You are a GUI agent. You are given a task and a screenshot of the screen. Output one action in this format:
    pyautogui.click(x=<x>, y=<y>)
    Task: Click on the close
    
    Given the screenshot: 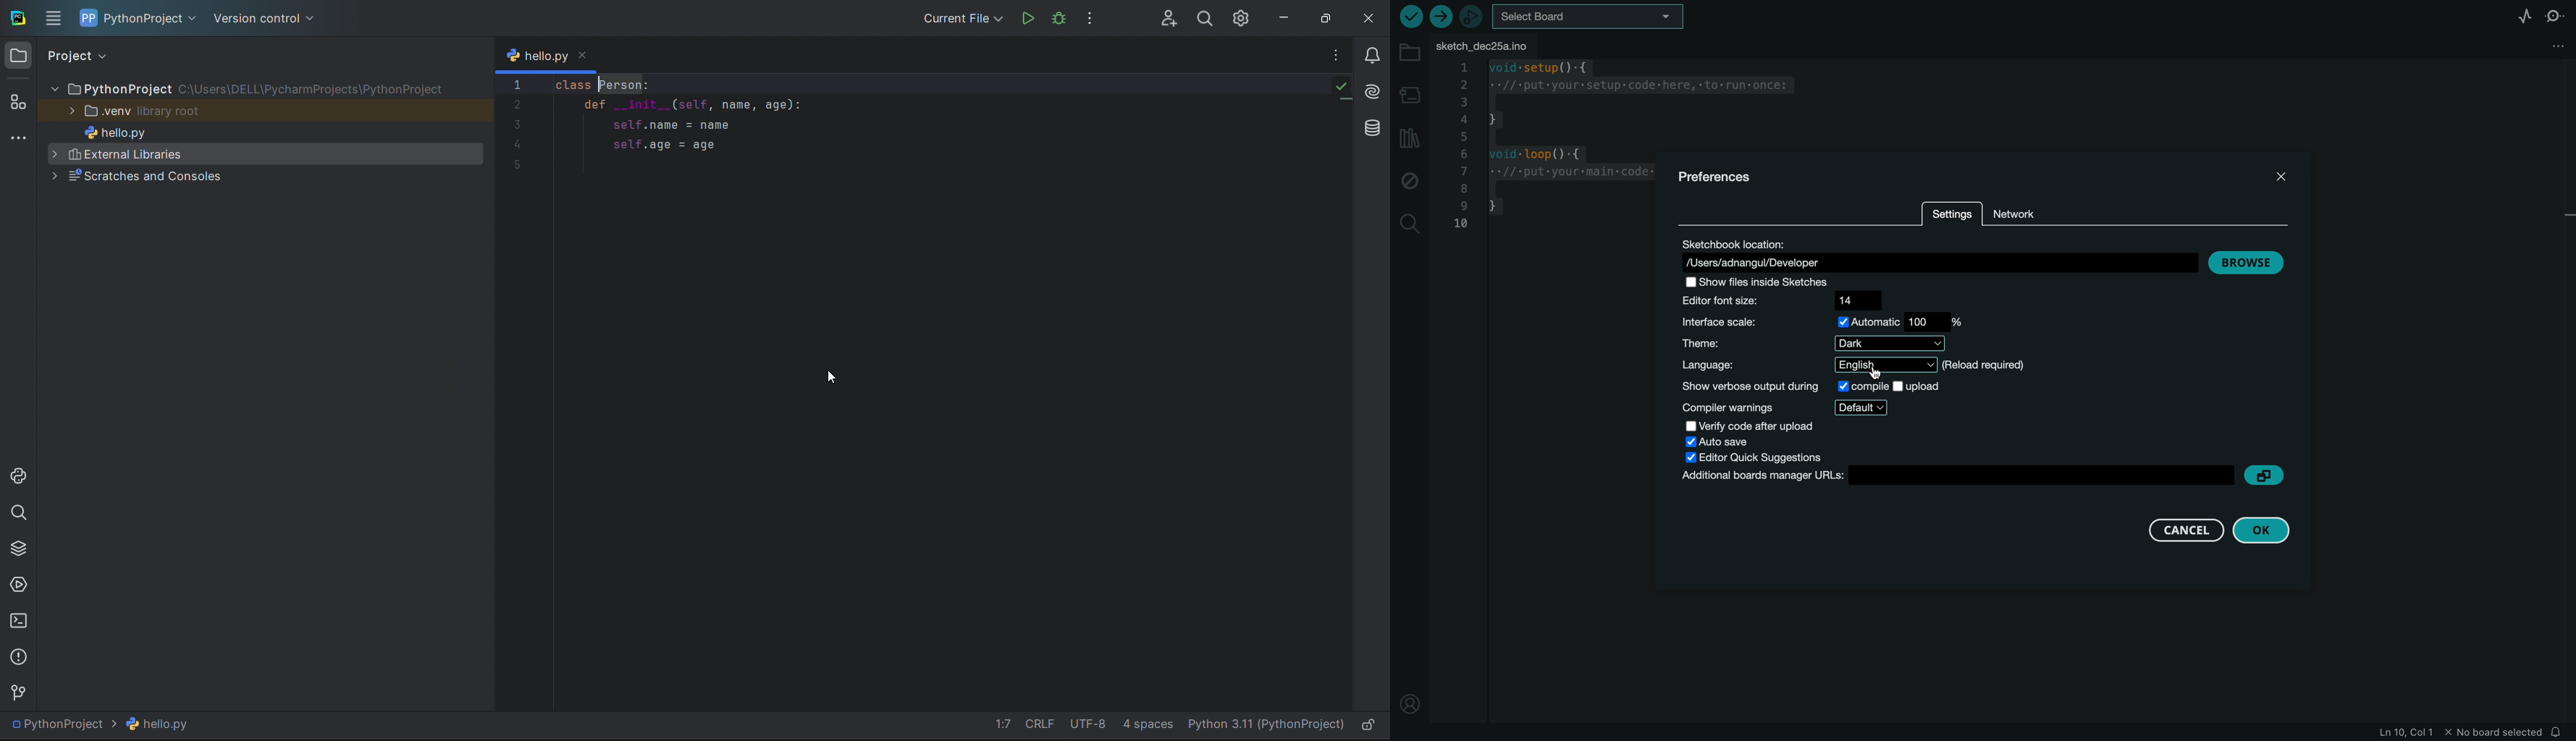 What is the action you would take?
    pyautogui.click(x=2282, y=176)
    